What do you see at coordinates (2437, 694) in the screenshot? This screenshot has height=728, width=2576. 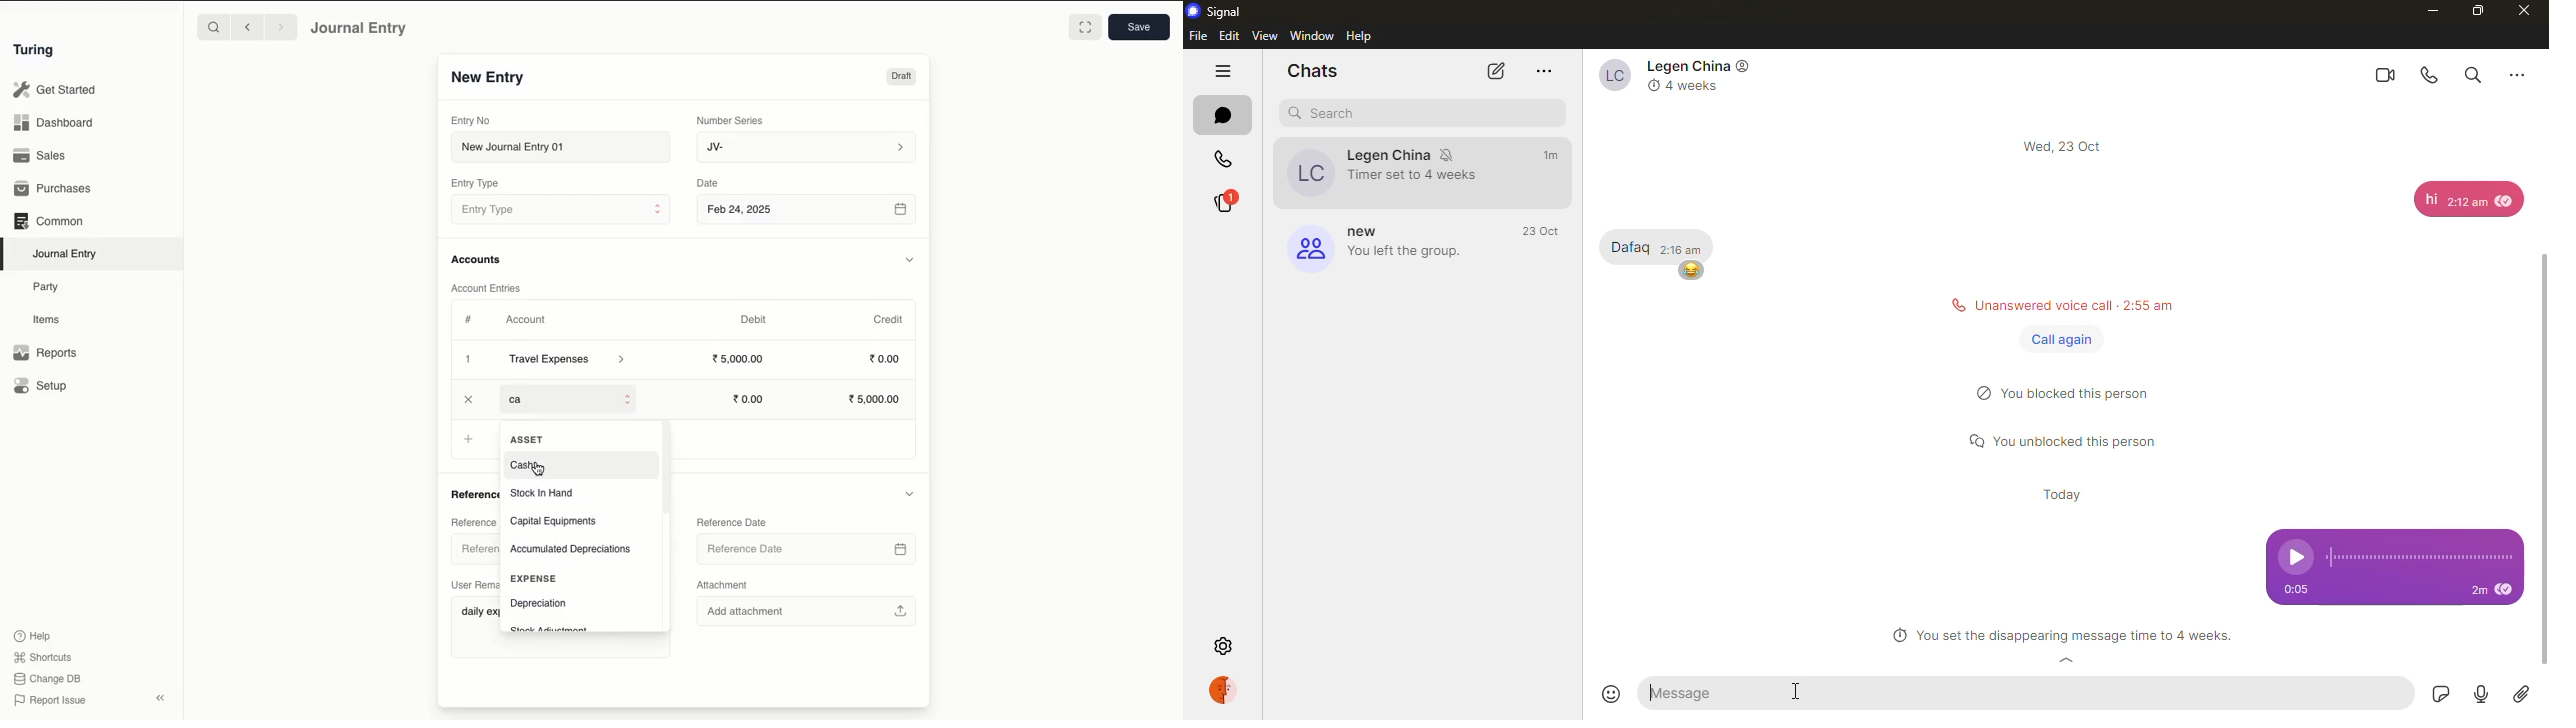 I see `sticker` at bounding box center [2437, 694].